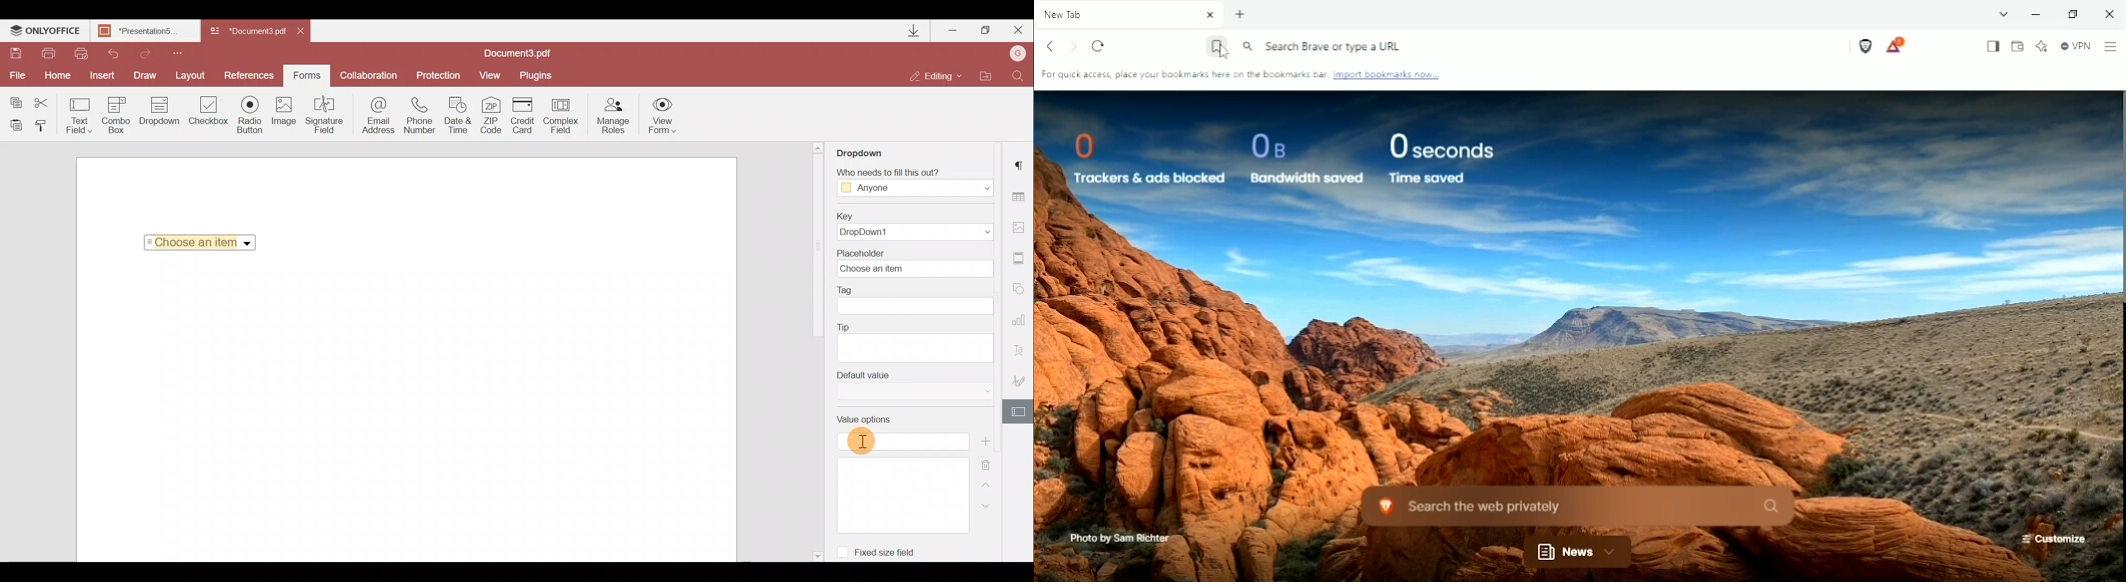 This screenshot has width=2128, height=588. Describe the element at coordinates (2004, 14) in the screenshot. I see `Search tabs` at that location.